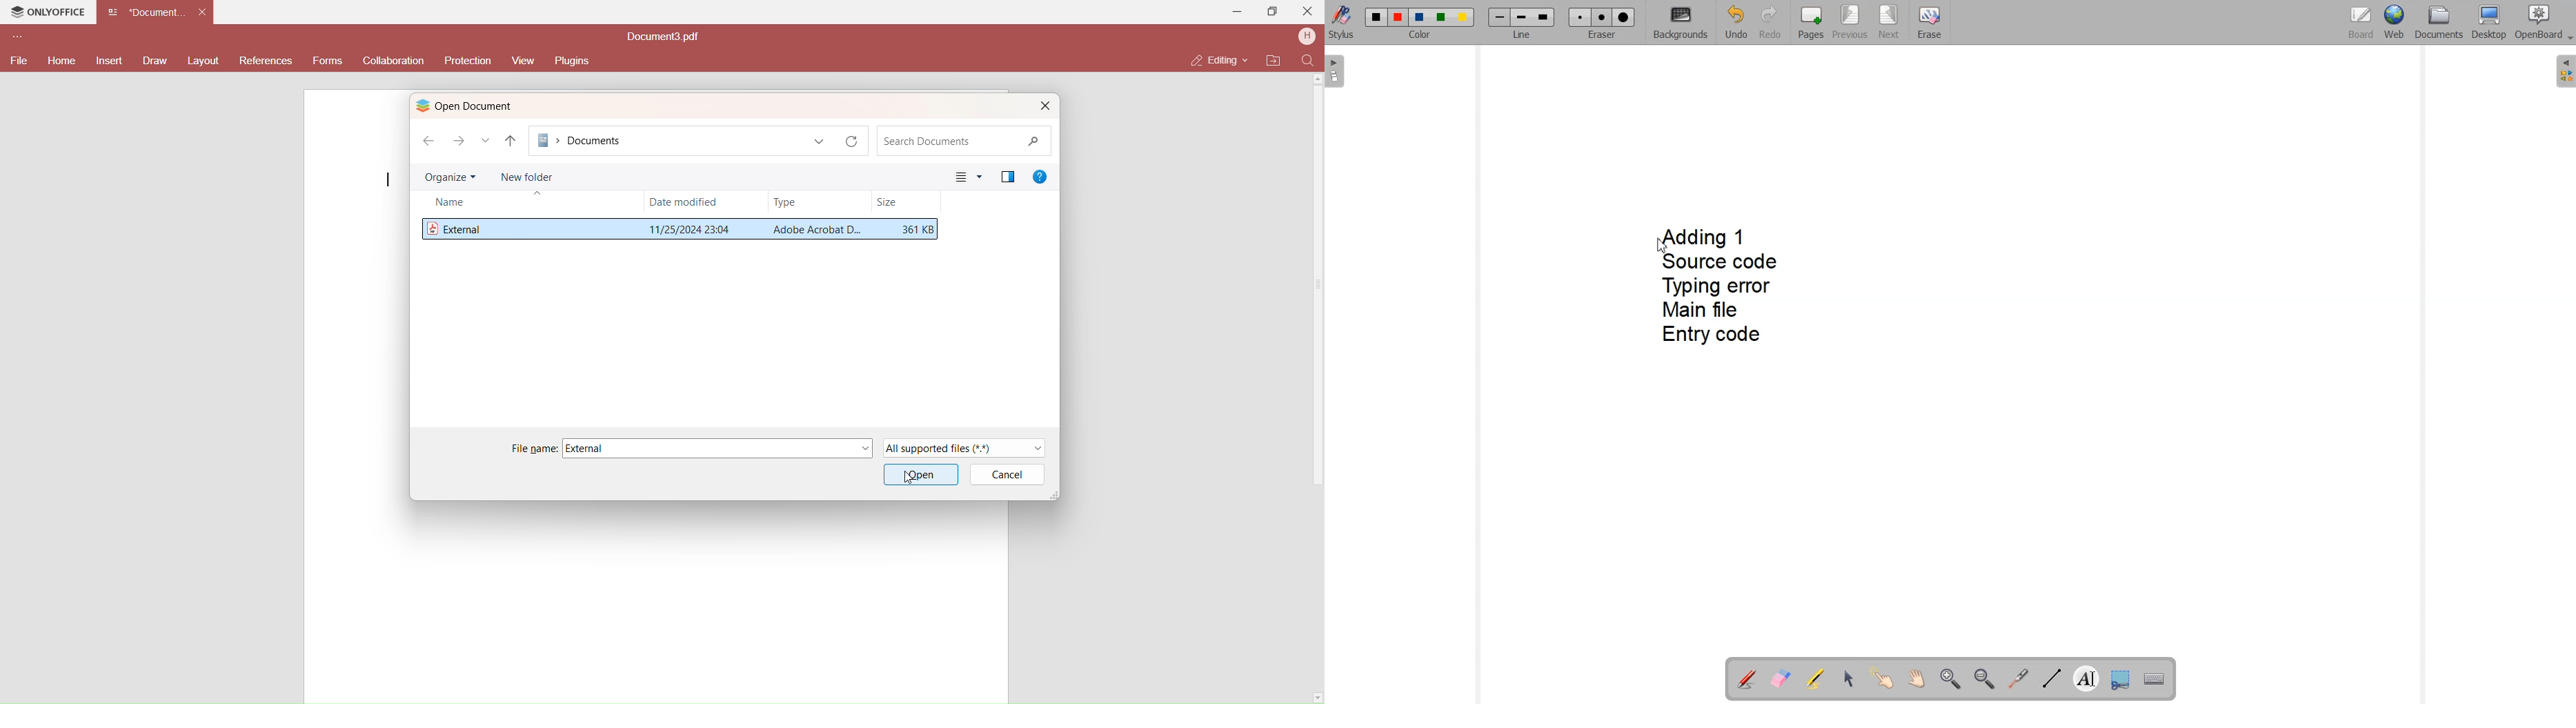  Describe the element at coordinates (1307, 37) in the screenshot. I see `User` at that location.